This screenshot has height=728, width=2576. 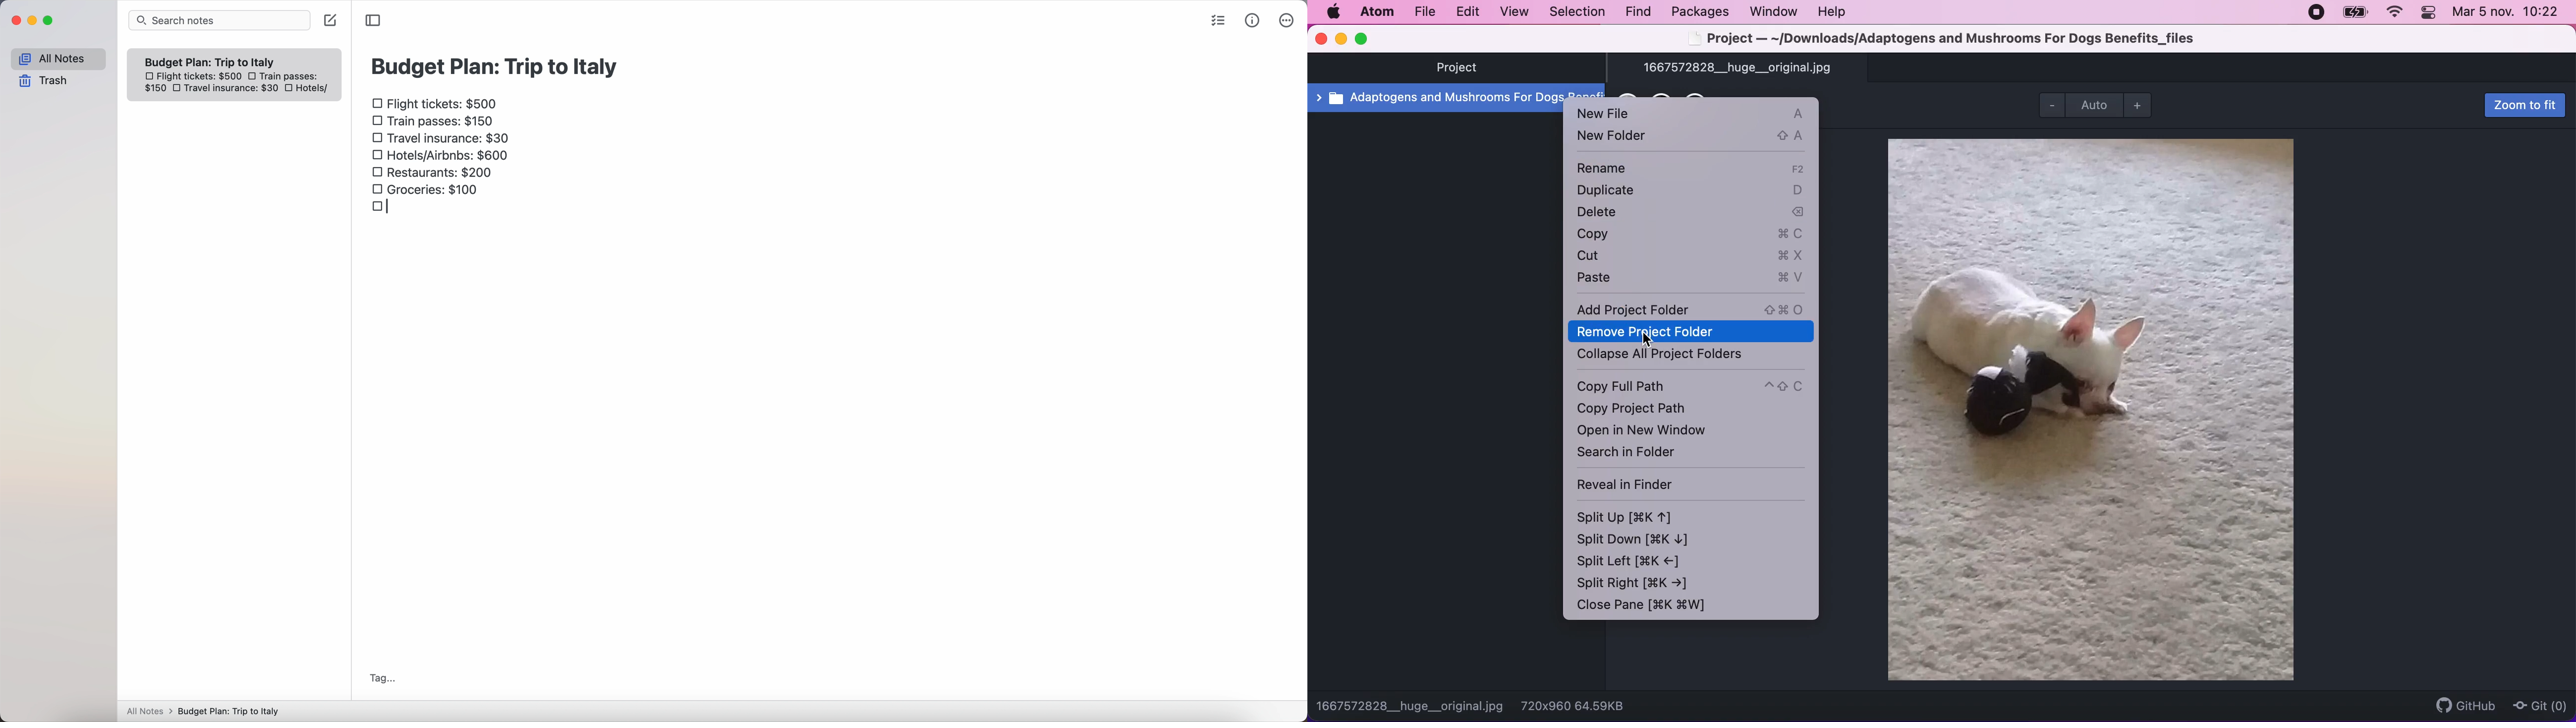 I want to click on close Simplenote, so click(x=16, y=20).